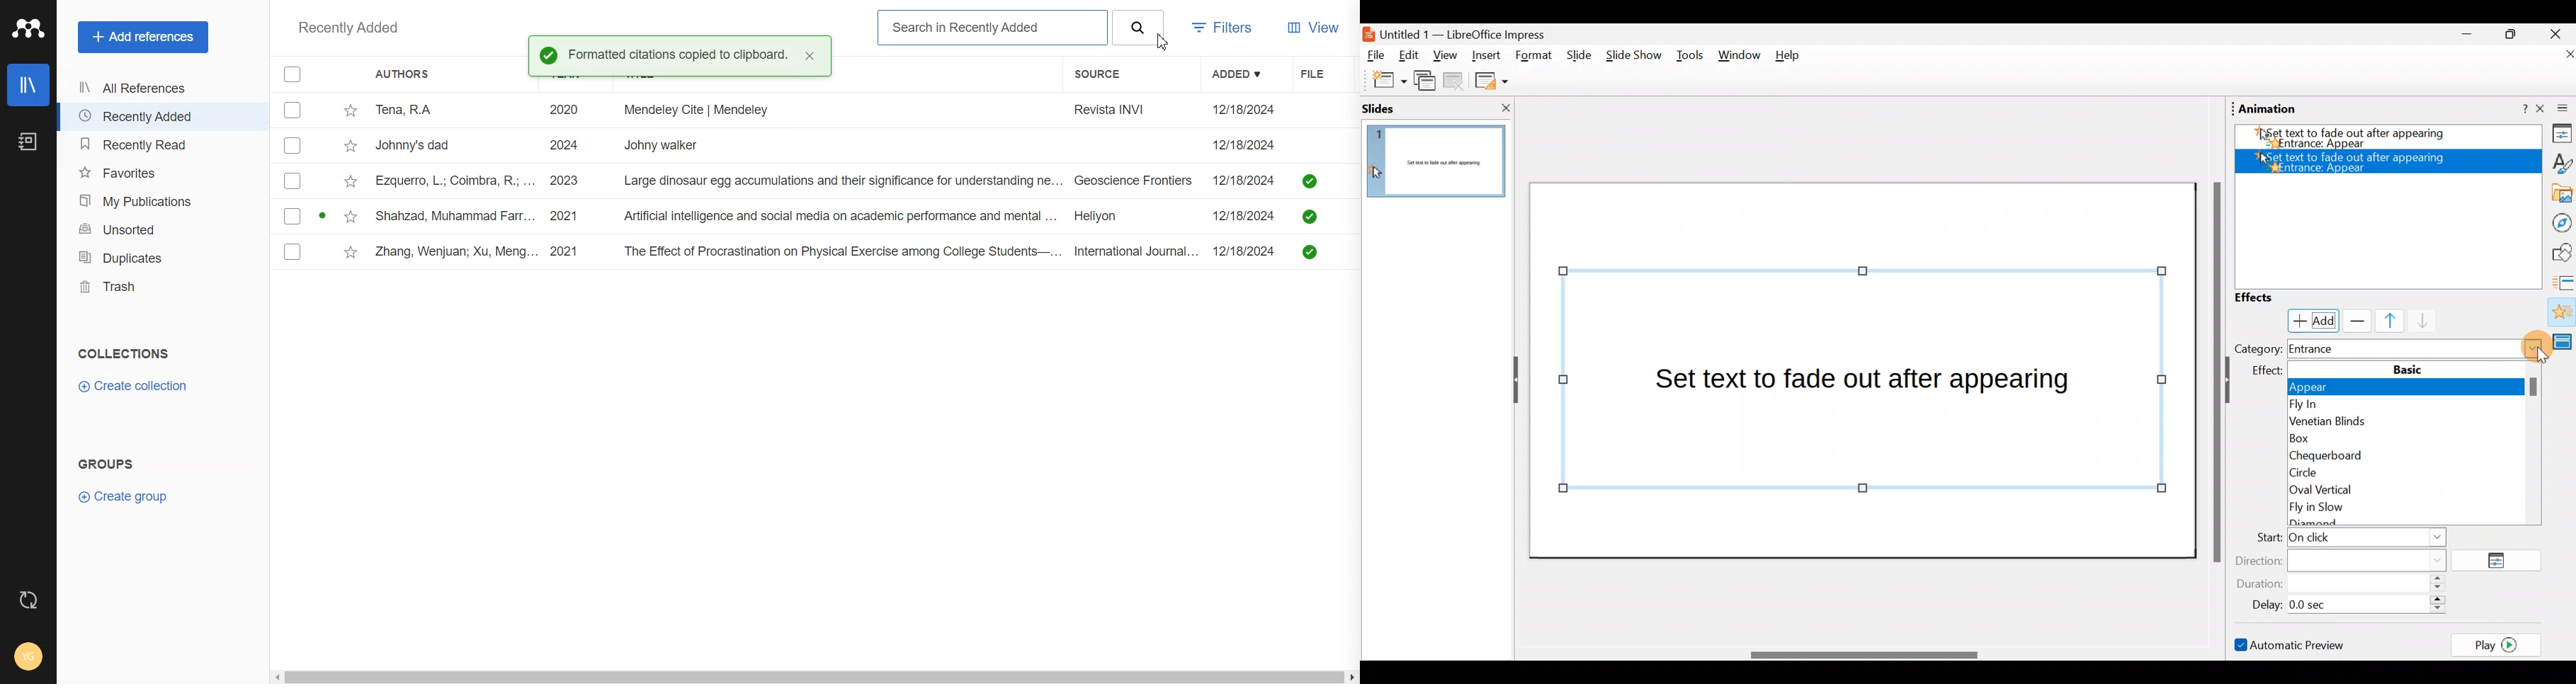 This screenshot has height=700, width=2576. Describe the element at coordinates (1413, 56) in the screenshot. I see `Edit` at that location.